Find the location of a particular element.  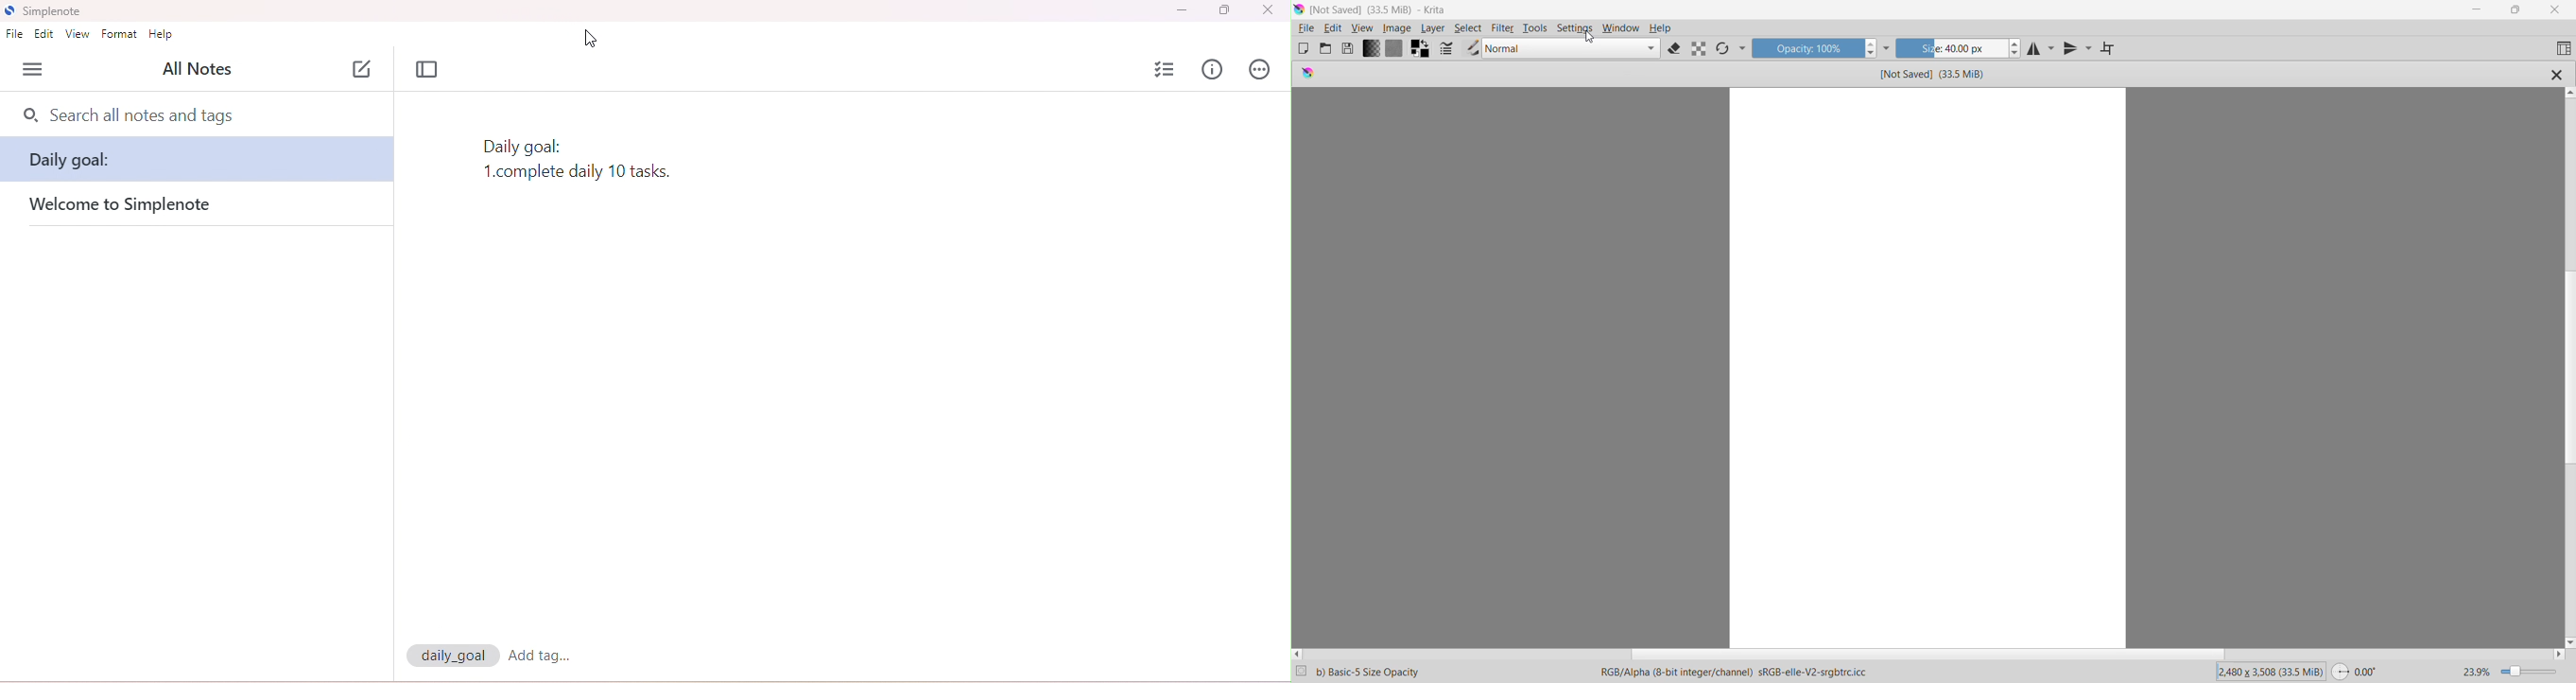

Save is located at coordinates (1349, 50).